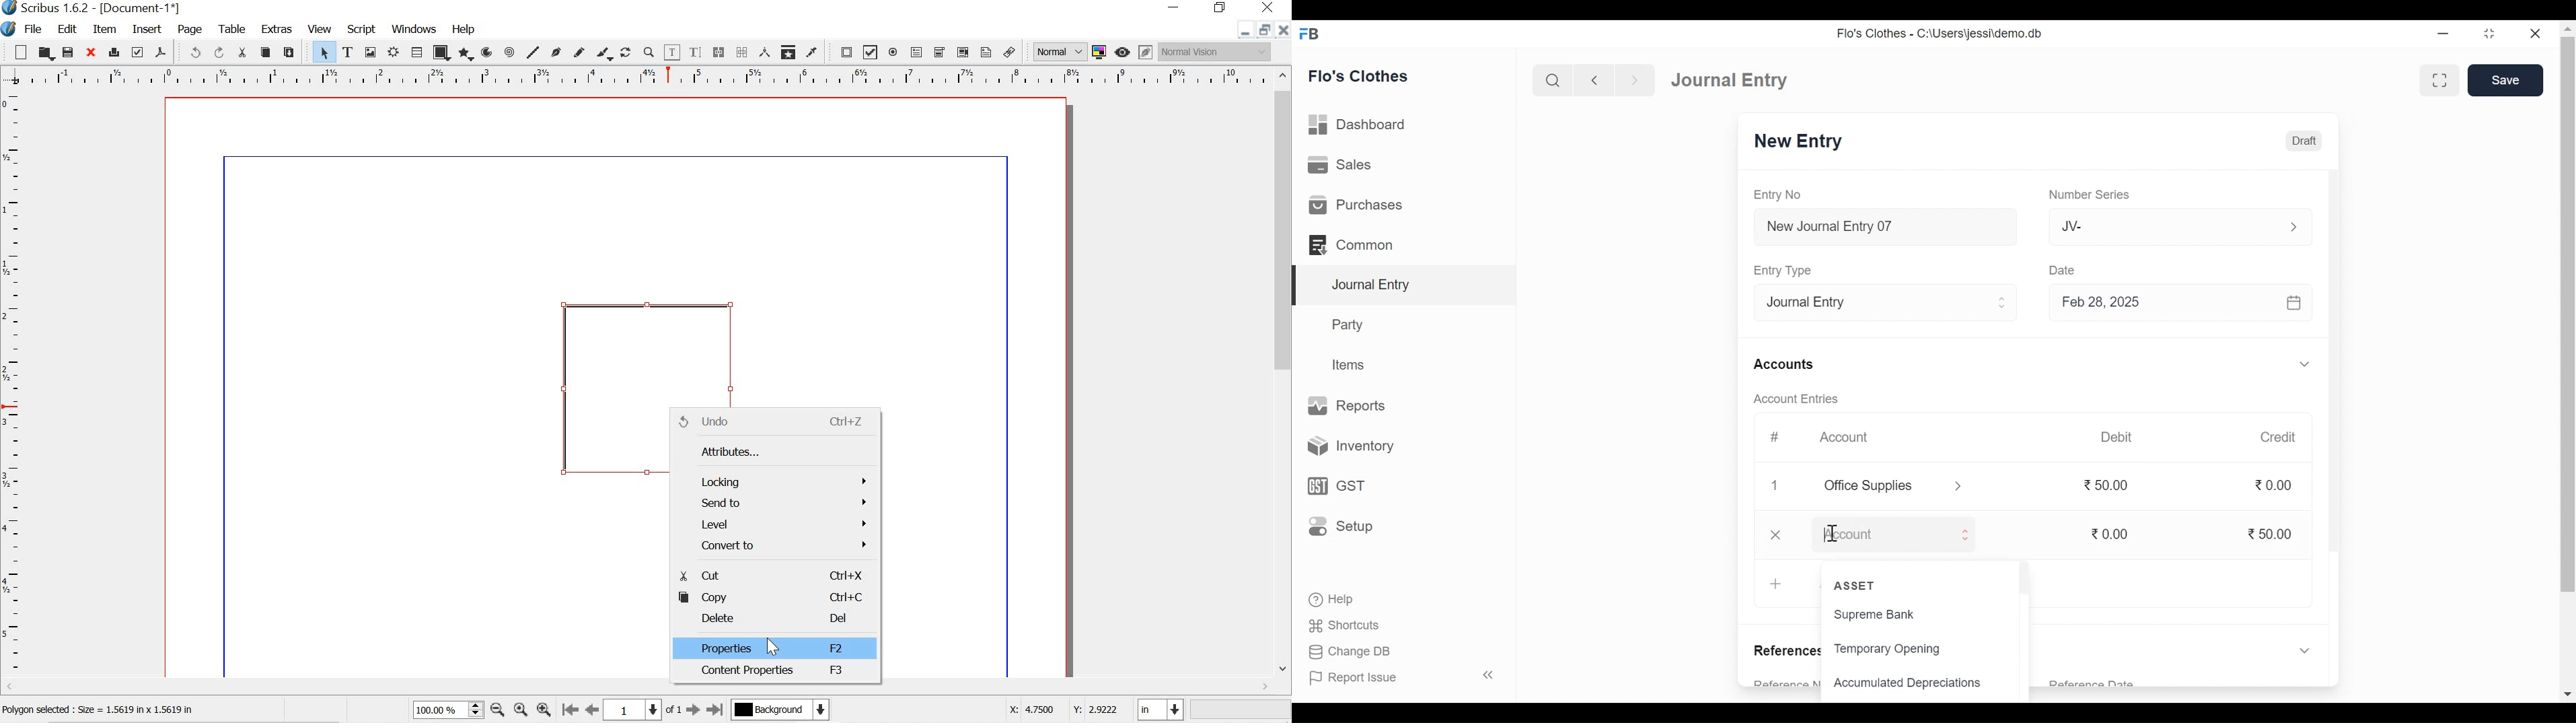  I want to click on pdf check box, so click(871, 52).